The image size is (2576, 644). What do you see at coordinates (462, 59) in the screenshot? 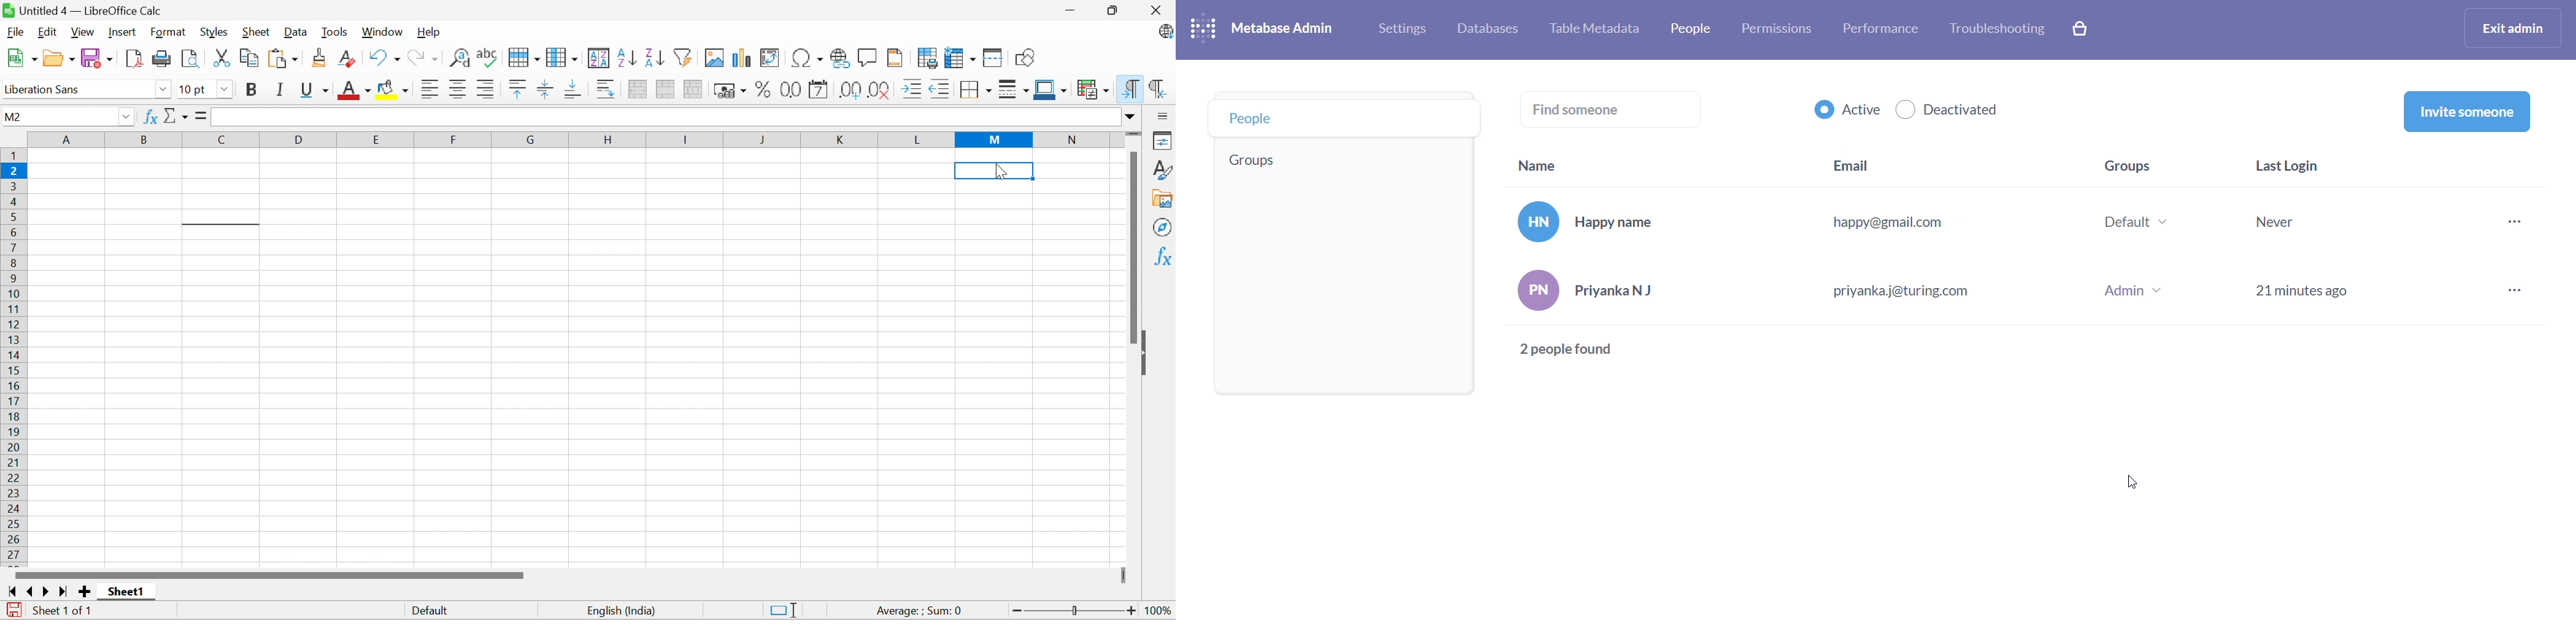
I see `Find and replace` at bounding box center [462, 59].